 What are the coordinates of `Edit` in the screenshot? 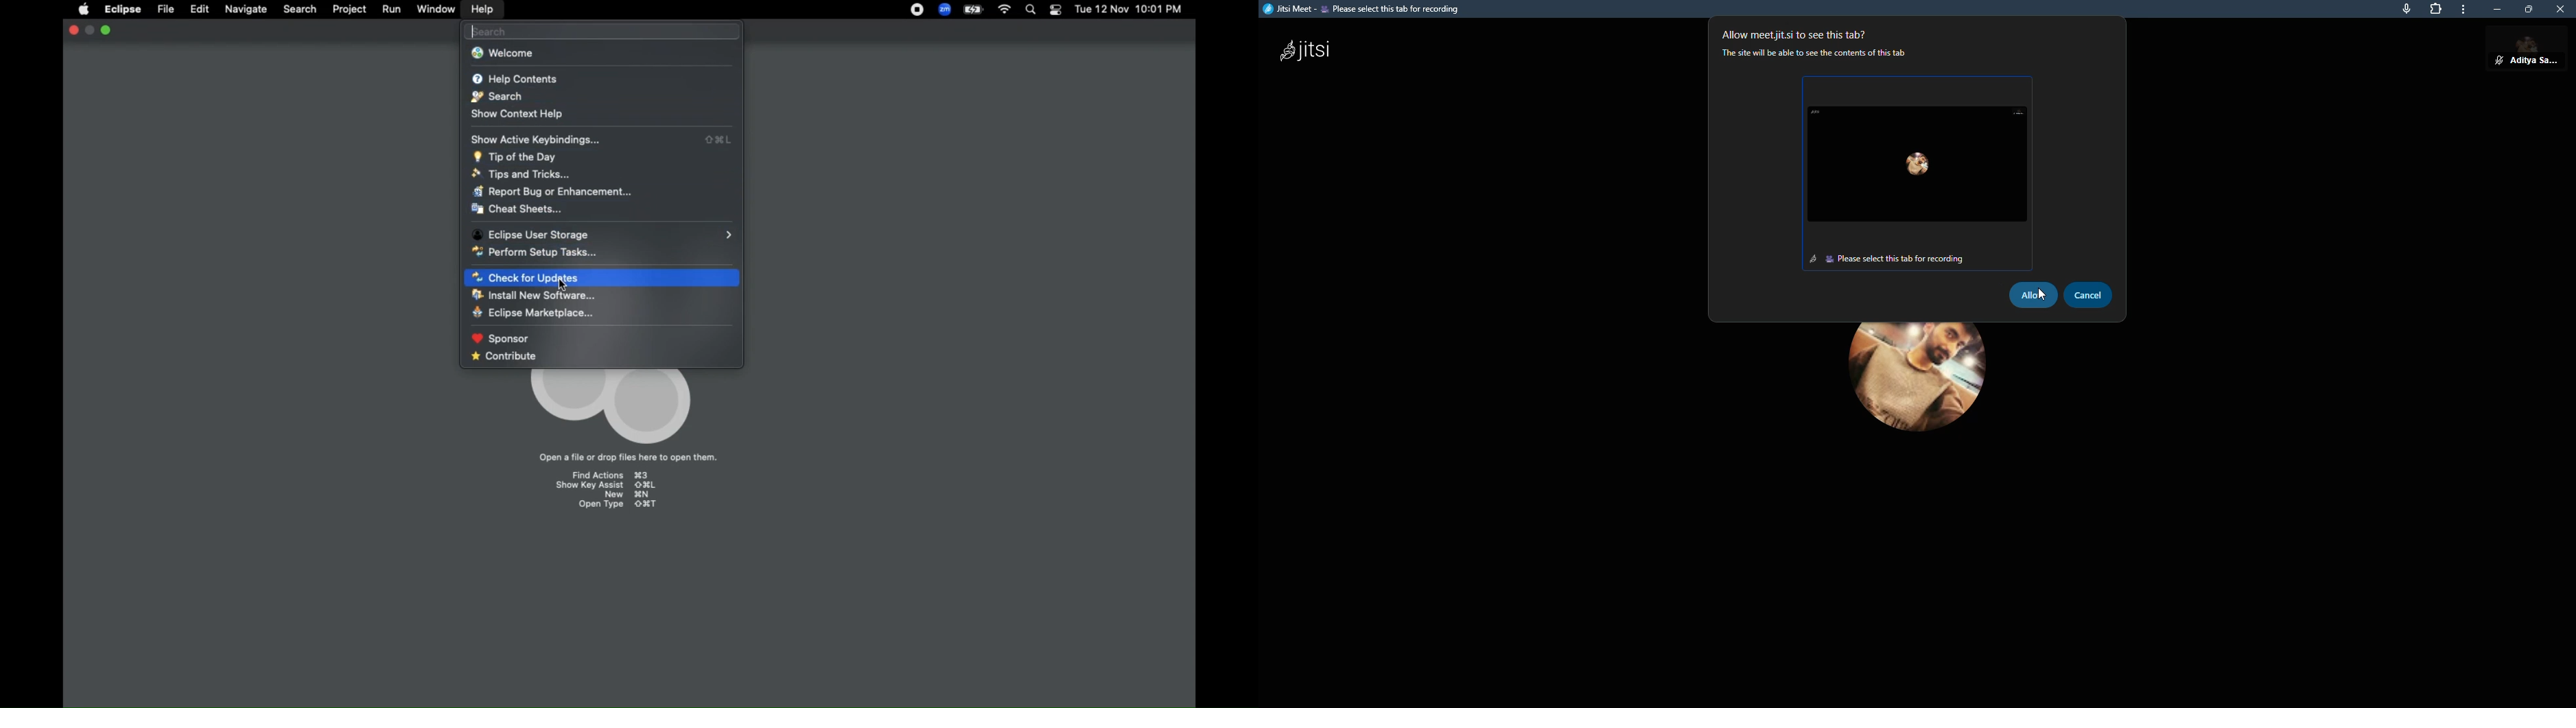 It's located at (199, 10).